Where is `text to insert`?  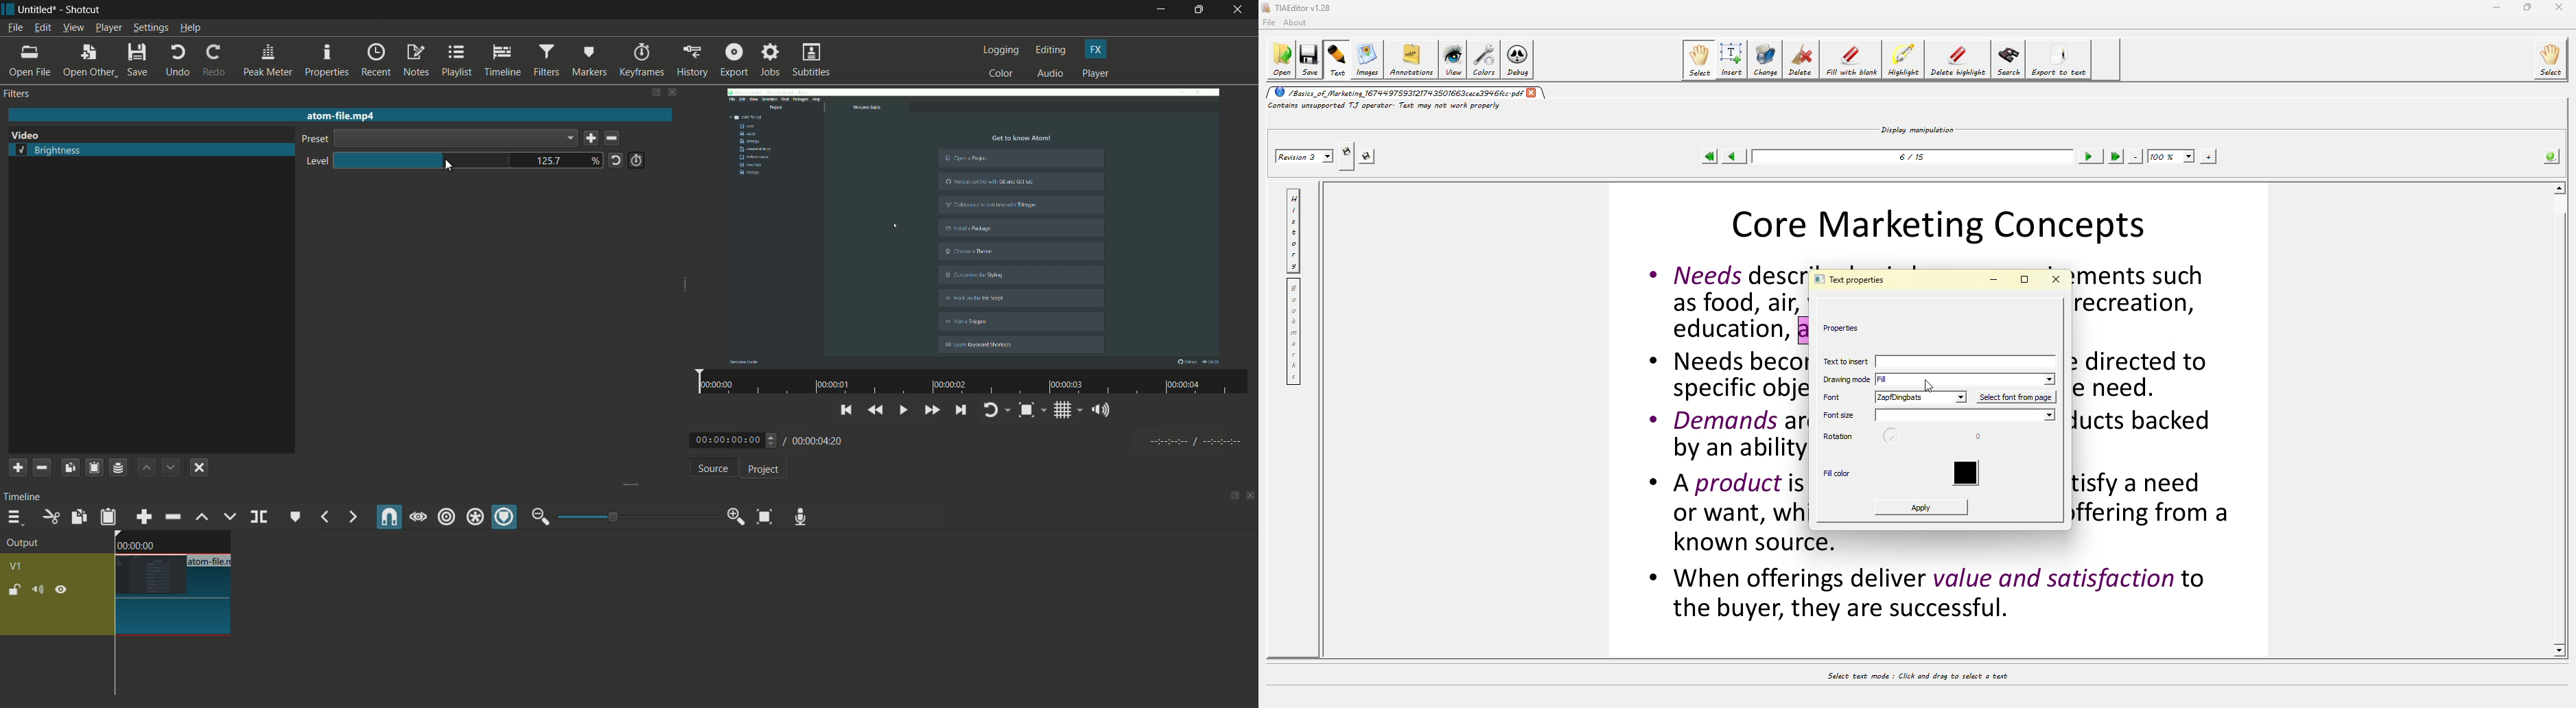 text to insert is located at coordinates (1845, 360).